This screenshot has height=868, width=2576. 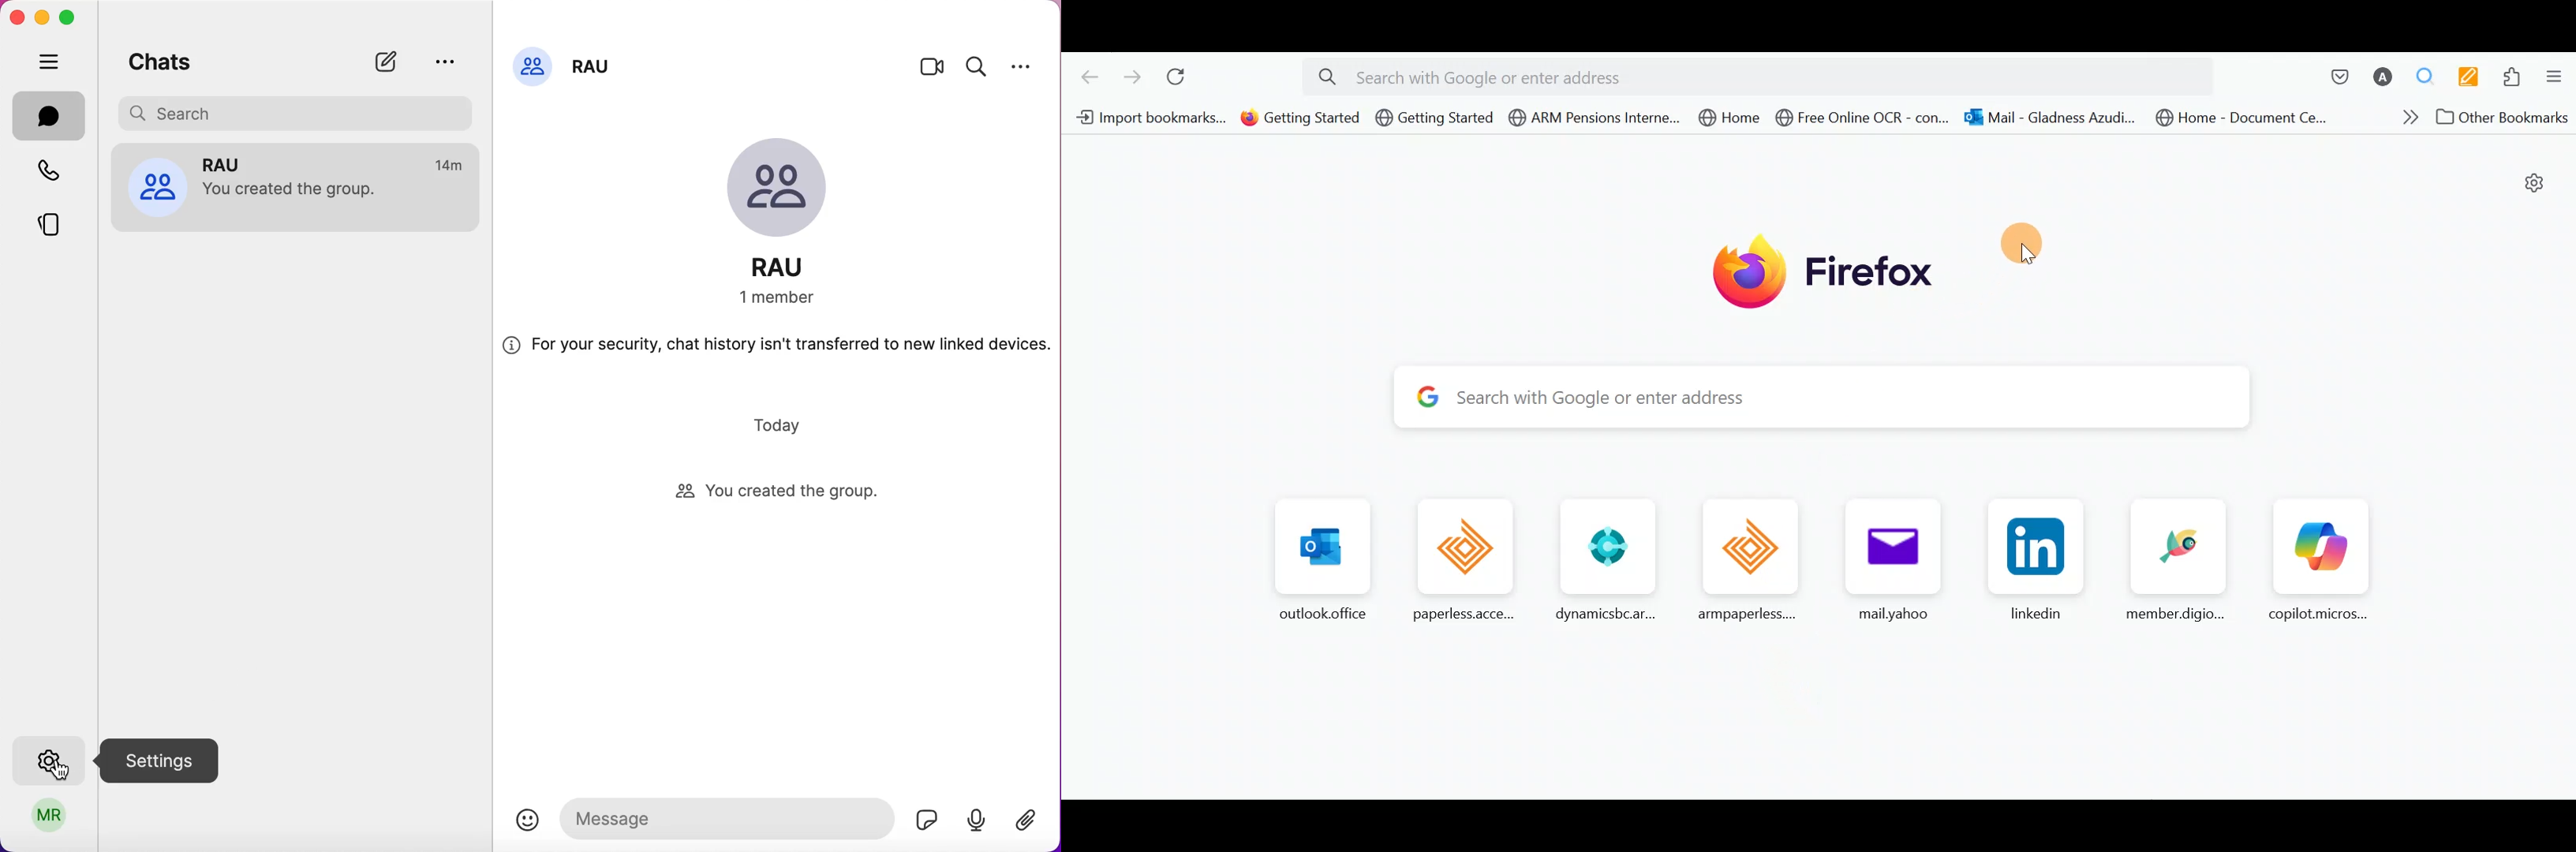 What do you see at coordinates (1131, 77) in the screenshot?
I see `Go forward one page` at bounding box center [1131, 77].